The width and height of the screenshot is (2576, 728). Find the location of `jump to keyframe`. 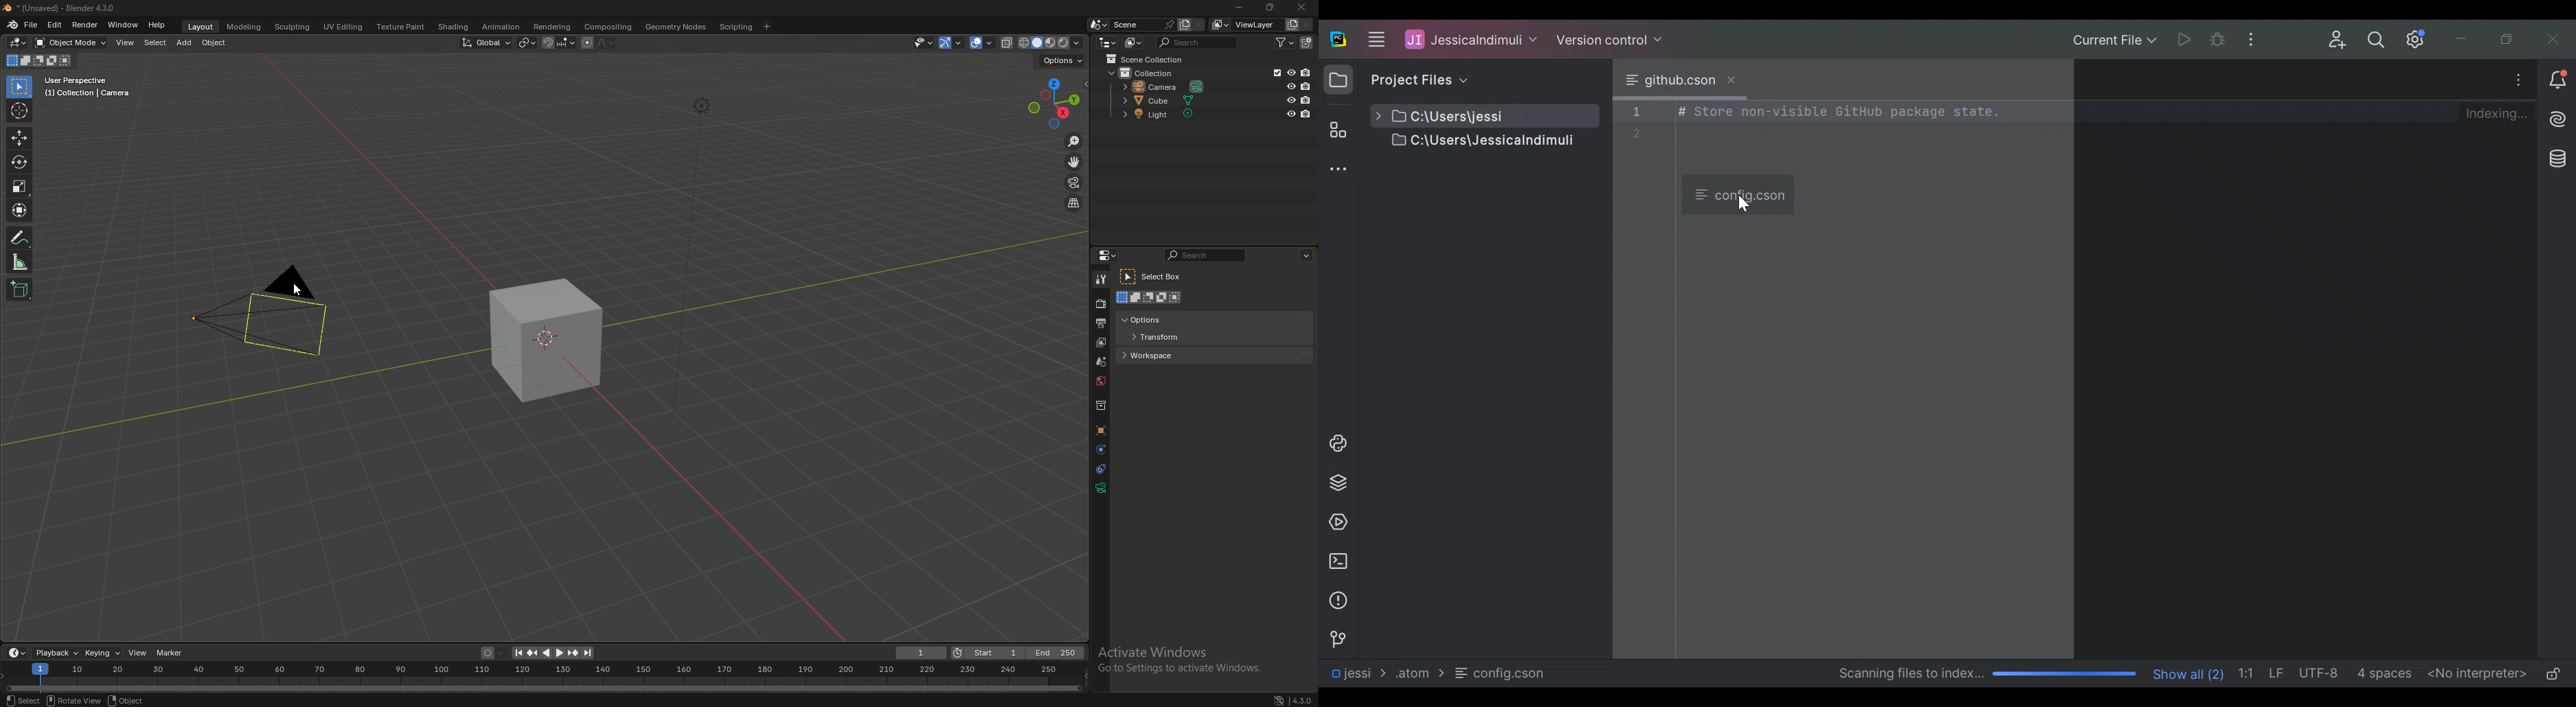

jump to keyframe is located at coordinates (532, 653).